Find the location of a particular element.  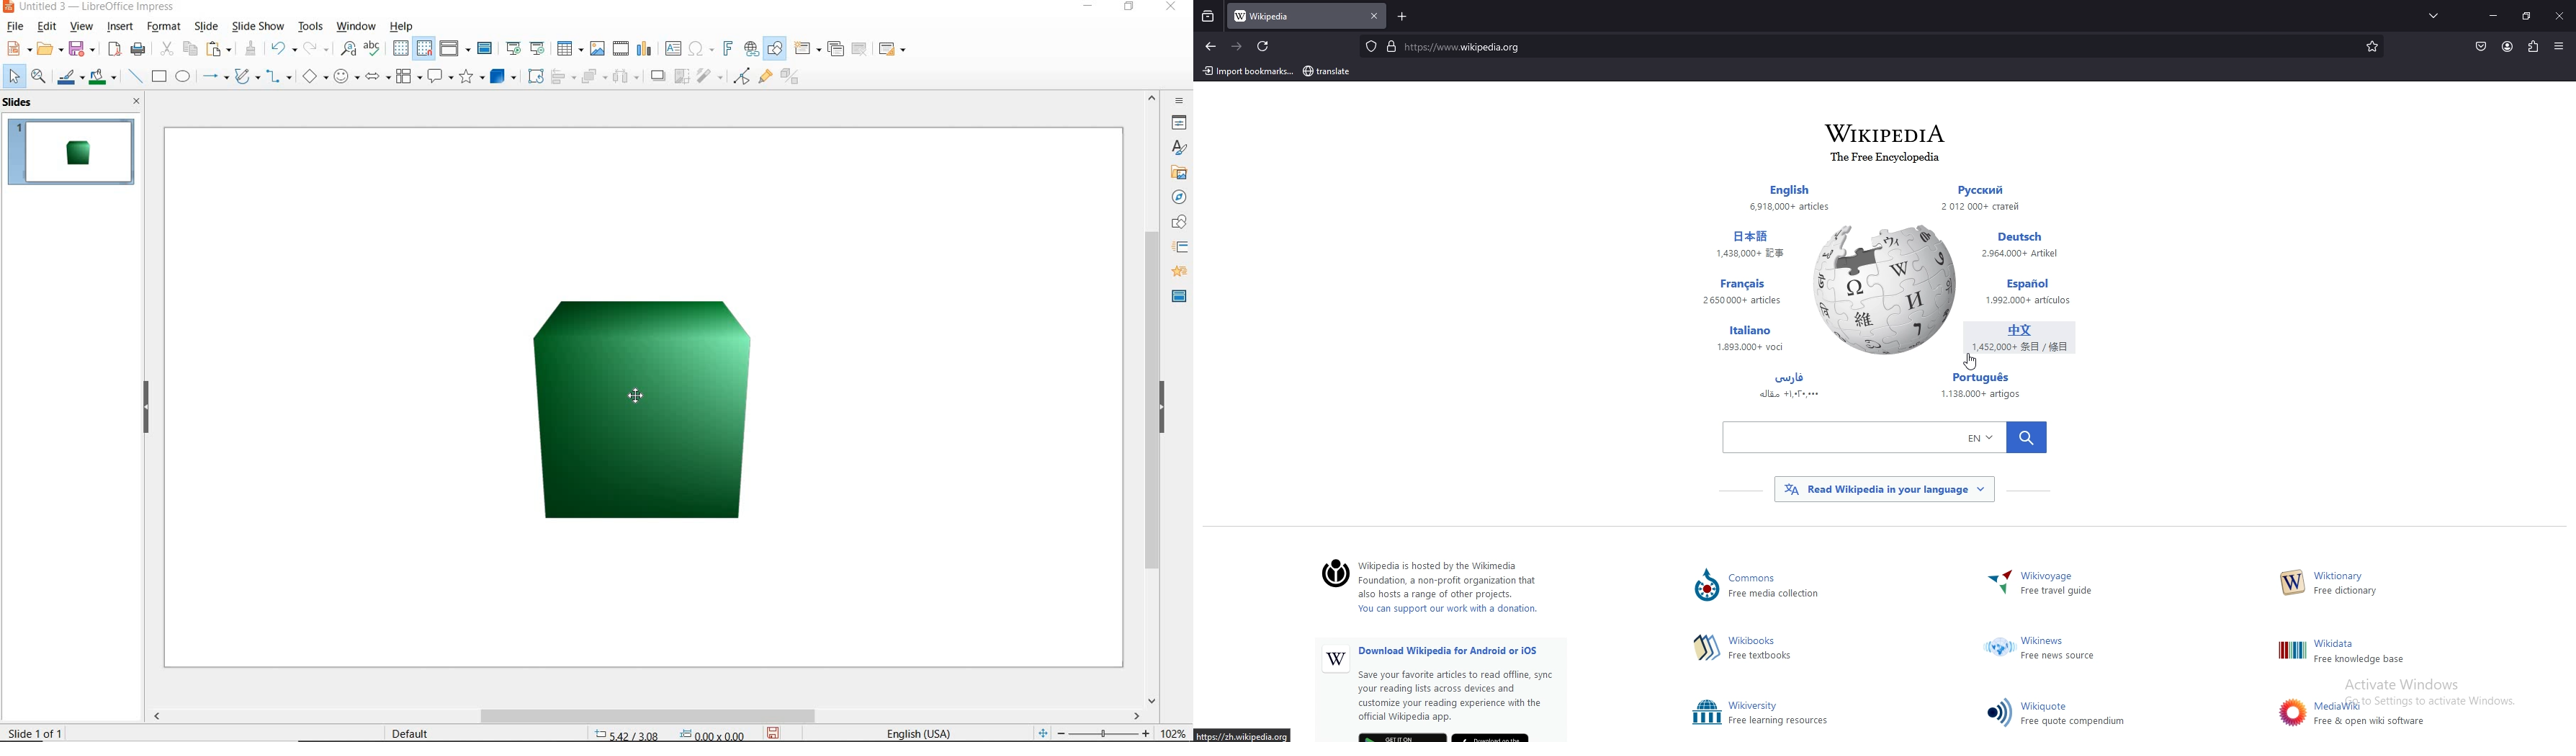

NAVIGGATOR is located at coordinates (1180, 198).